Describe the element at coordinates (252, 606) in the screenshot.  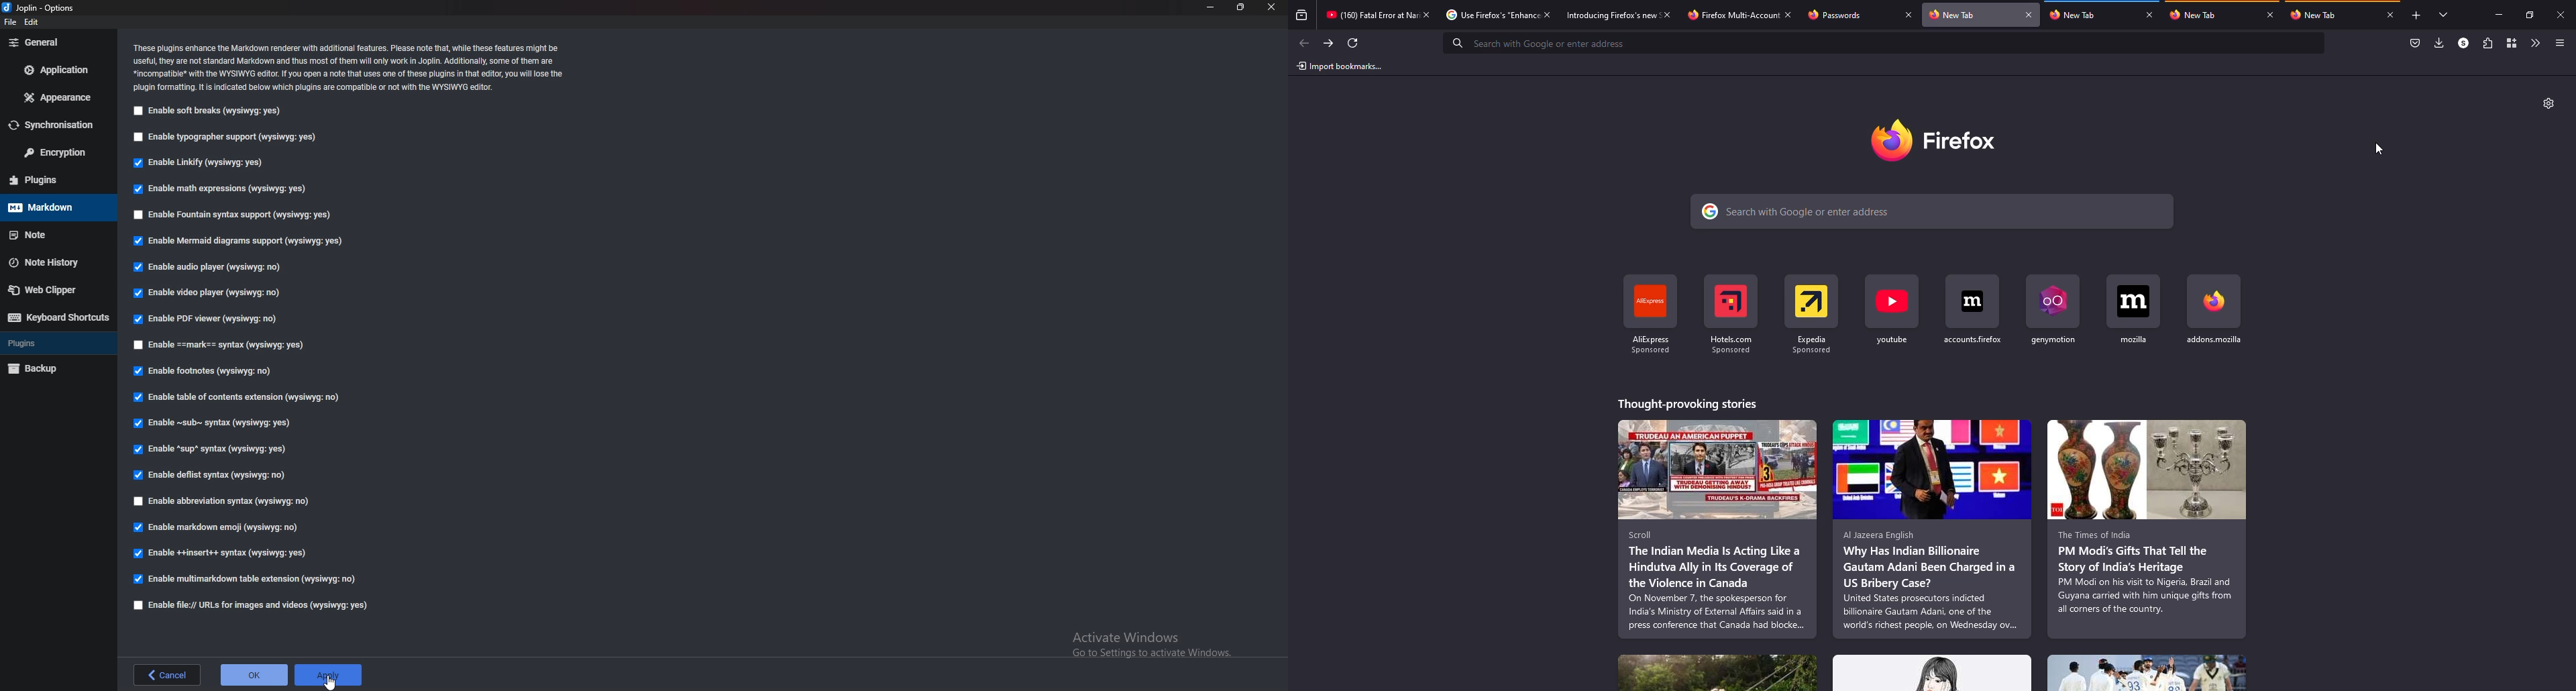
I see `enable file urls for images and videos` at that location.